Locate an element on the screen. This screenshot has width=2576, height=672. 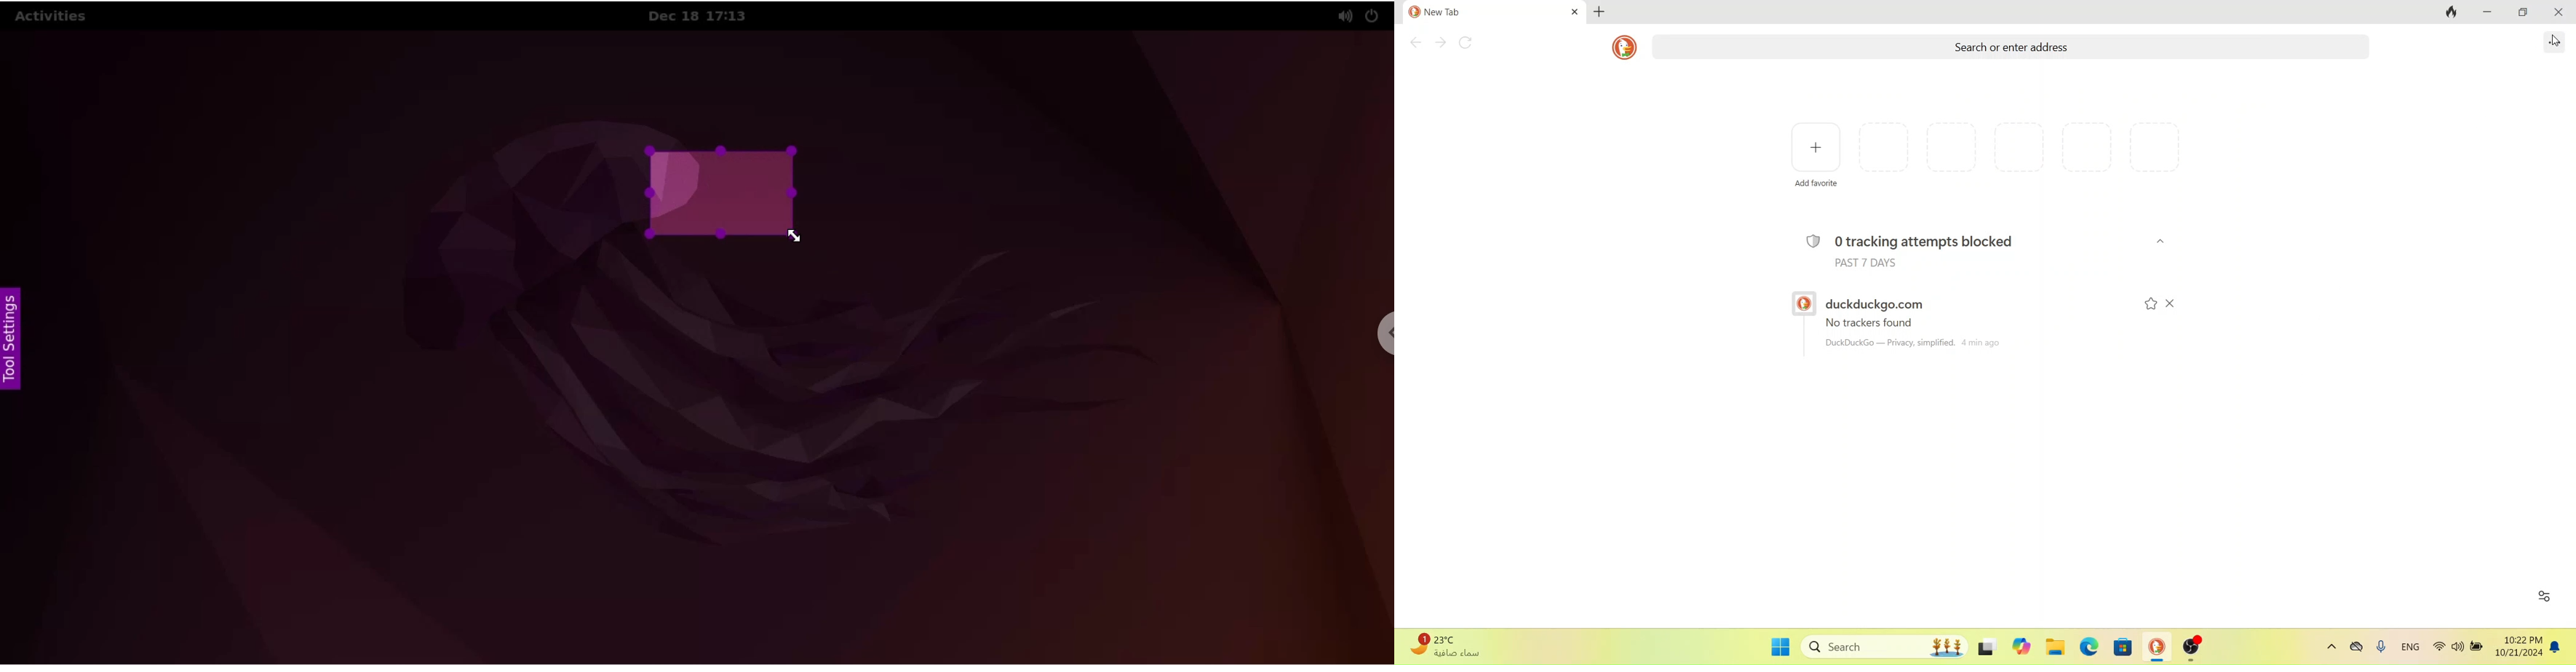
close is located at coordinates (2171, 302).